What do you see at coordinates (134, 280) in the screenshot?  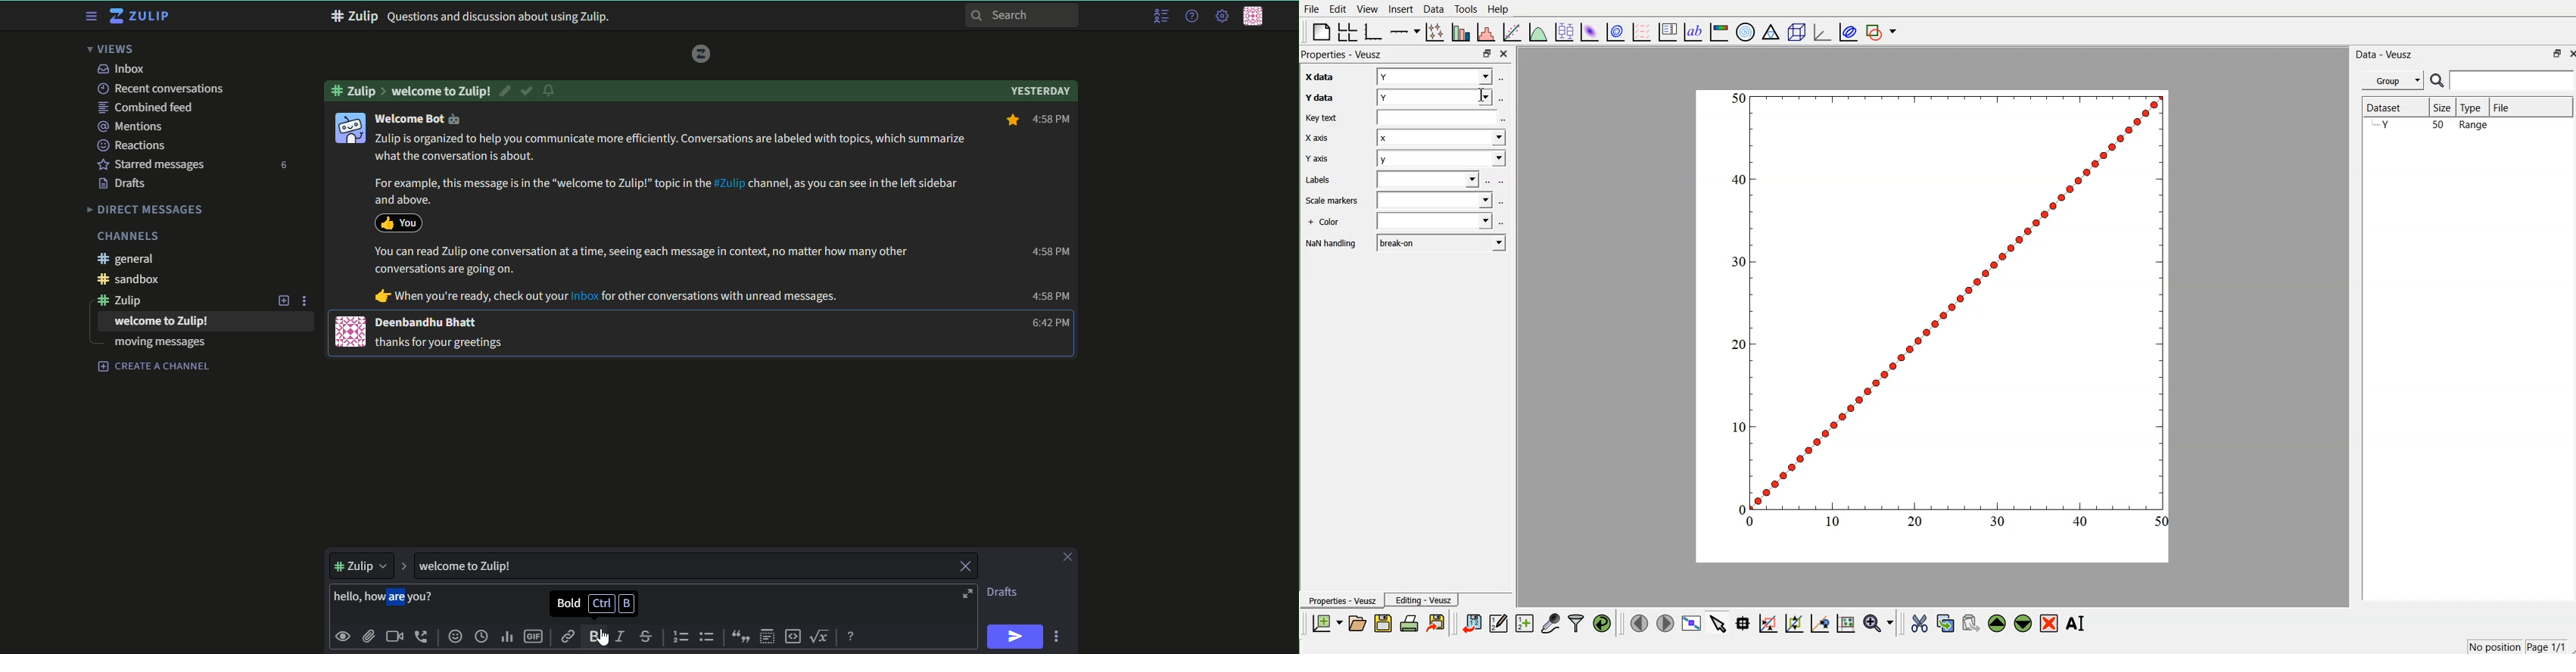 I see `#sandbox` at bounding box center [134, 280].